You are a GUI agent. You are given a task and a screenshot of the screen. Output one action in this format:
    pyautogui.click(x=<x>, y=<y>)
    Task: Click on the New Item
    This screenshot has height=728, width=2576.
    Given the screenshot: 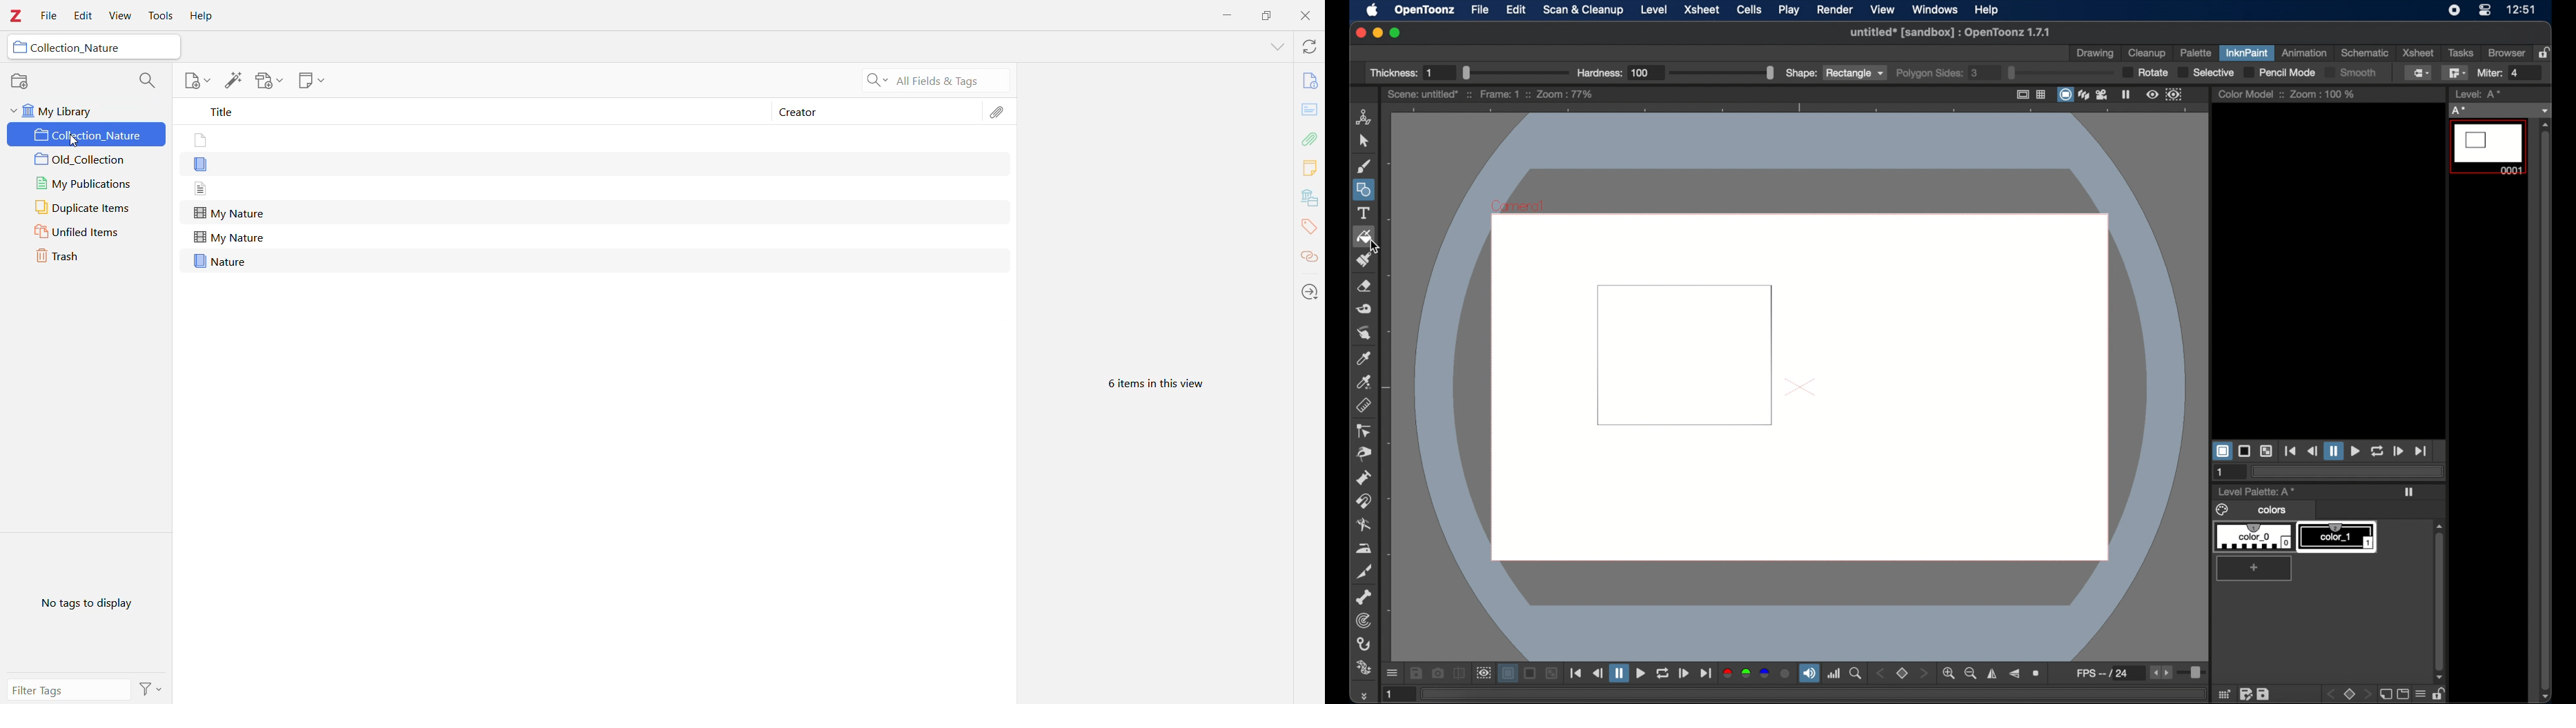 What is the action you would take?
    pyautogui.click(x=195, y=82)
    